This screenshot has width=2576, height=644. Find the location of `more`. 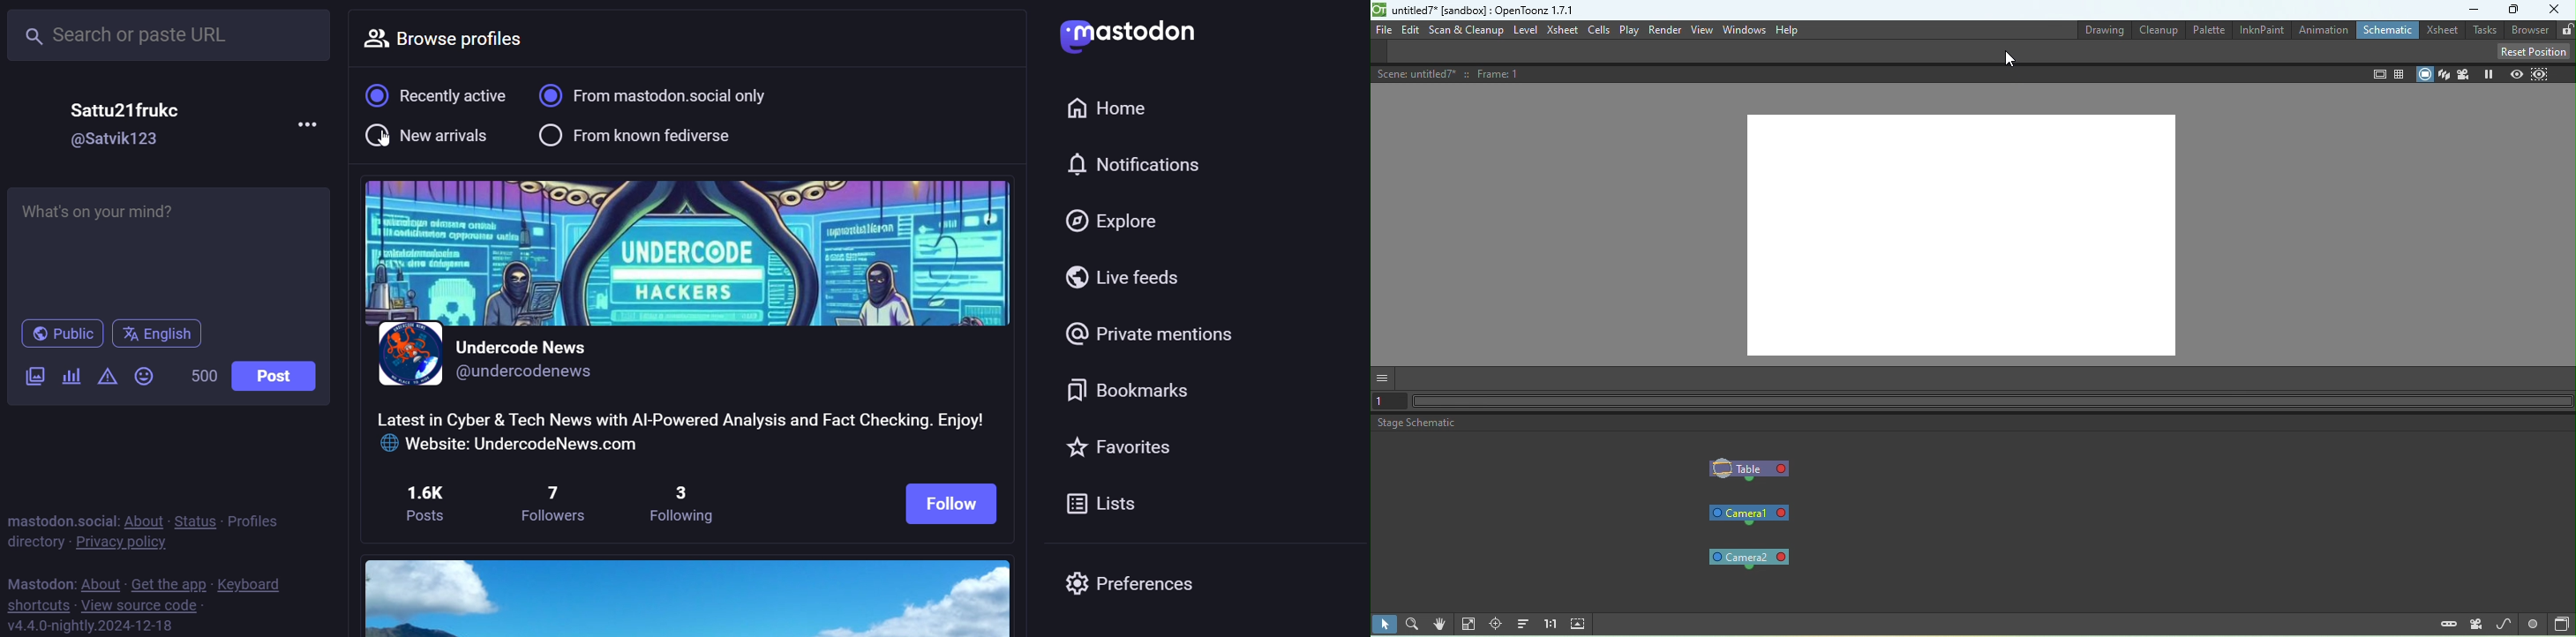

more is located at coordinates (308, 124).